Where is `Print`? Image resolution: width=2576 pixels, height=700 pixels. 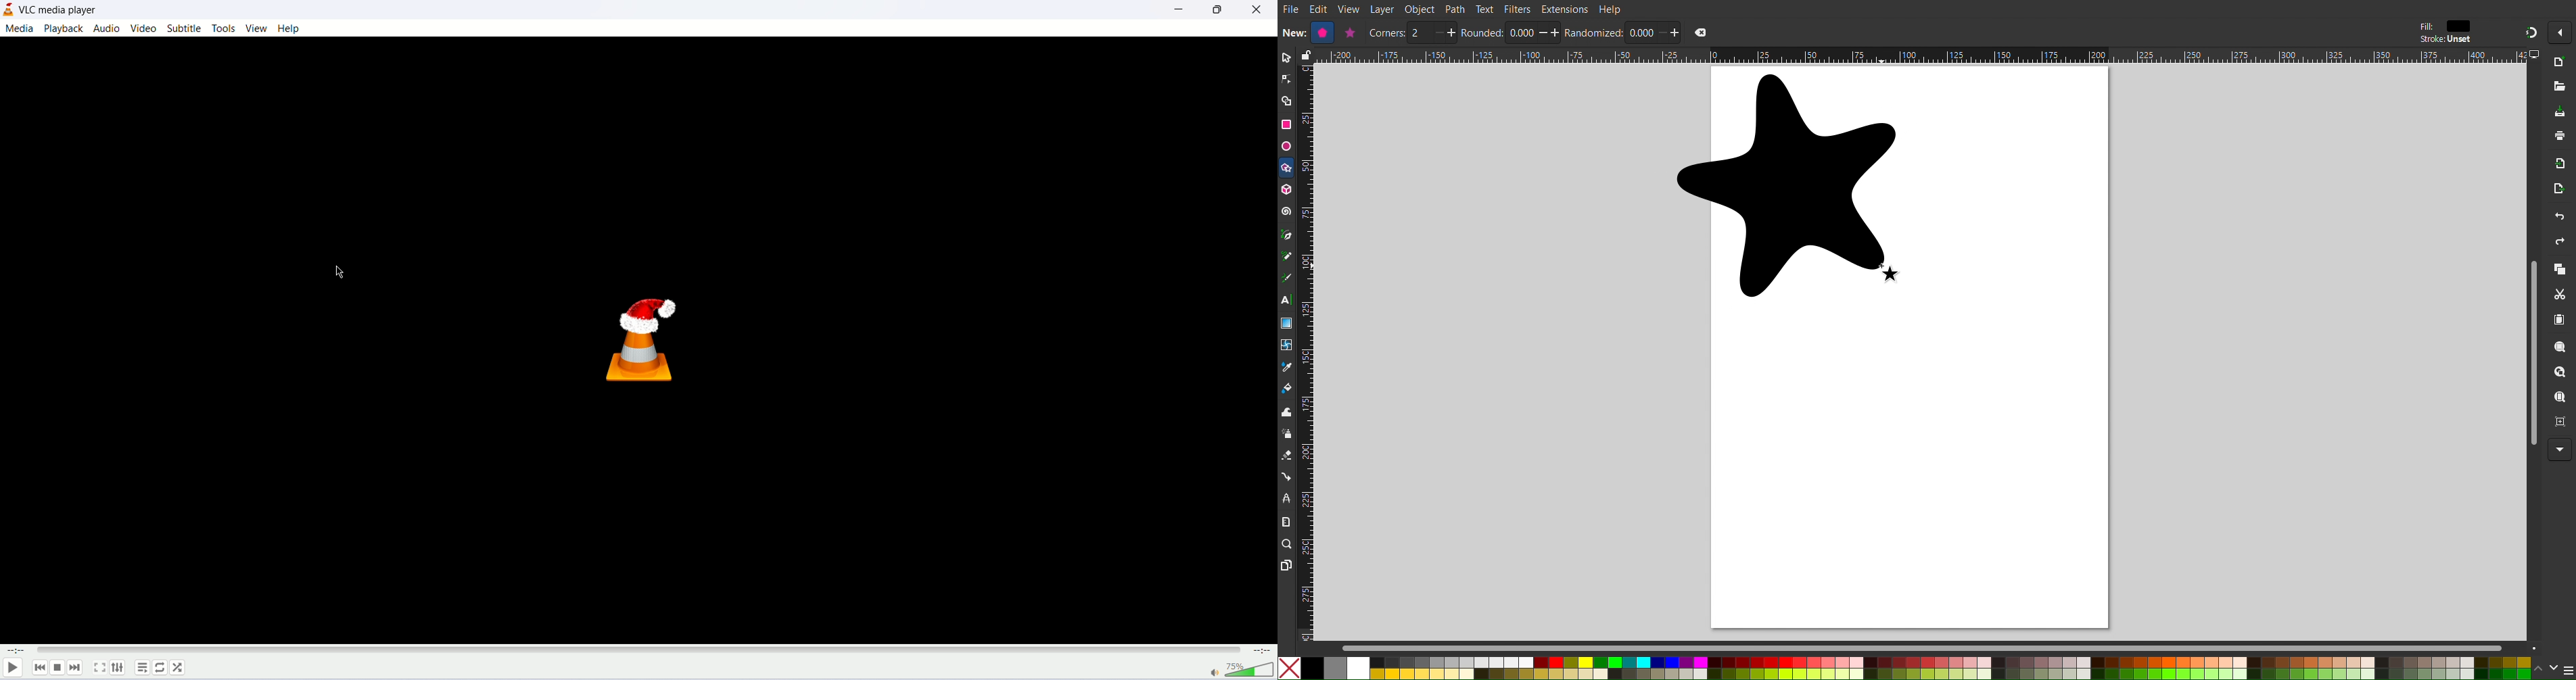
Print is located at coordinates (2560, 137).